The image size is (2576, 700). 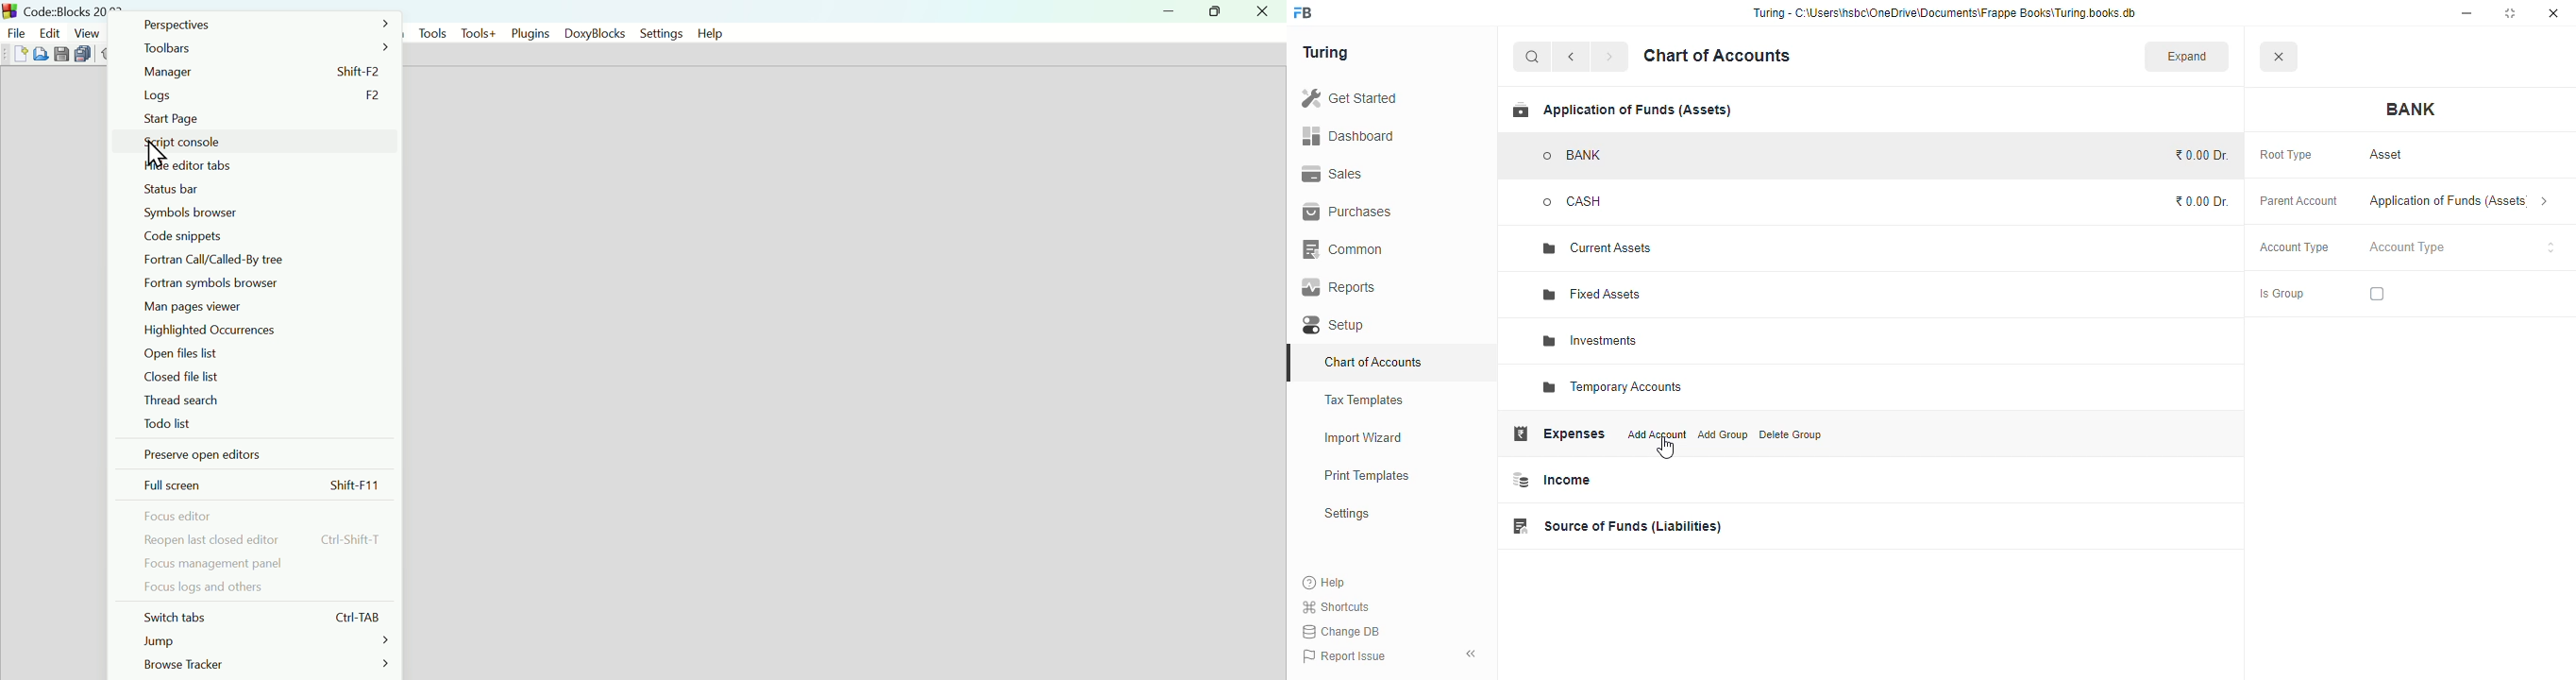 I want to click on Focus management panel, so click(x=261, y=563).